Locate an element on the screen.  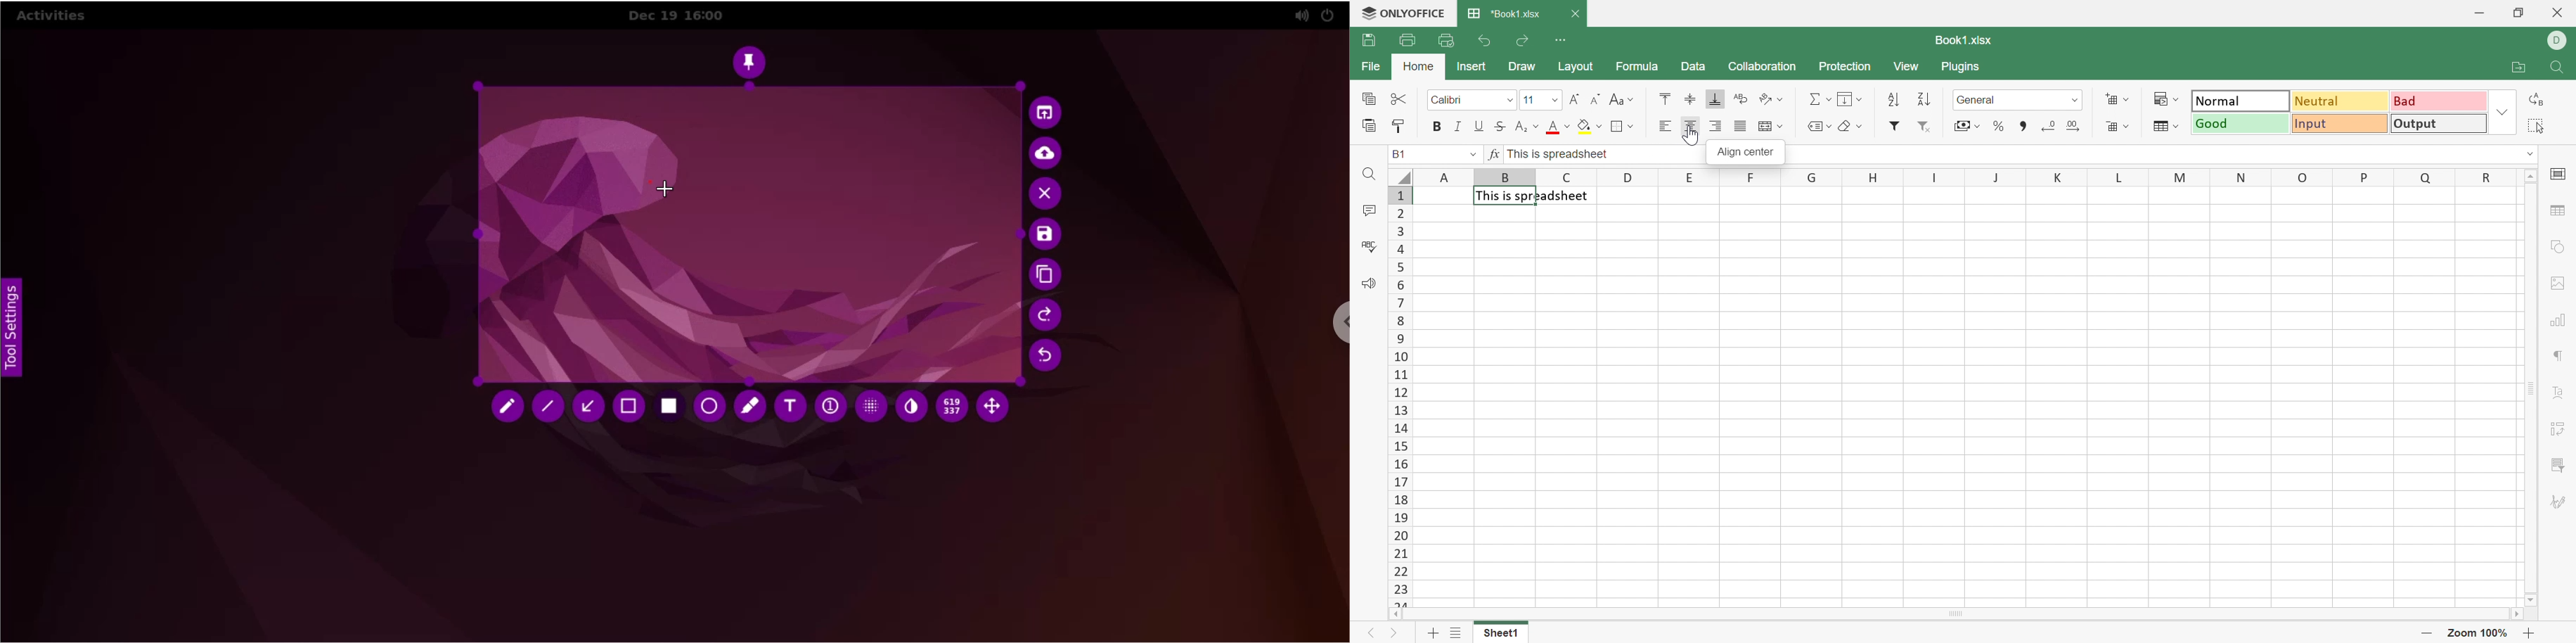
Neutral is located at coordinates (2341, 102).